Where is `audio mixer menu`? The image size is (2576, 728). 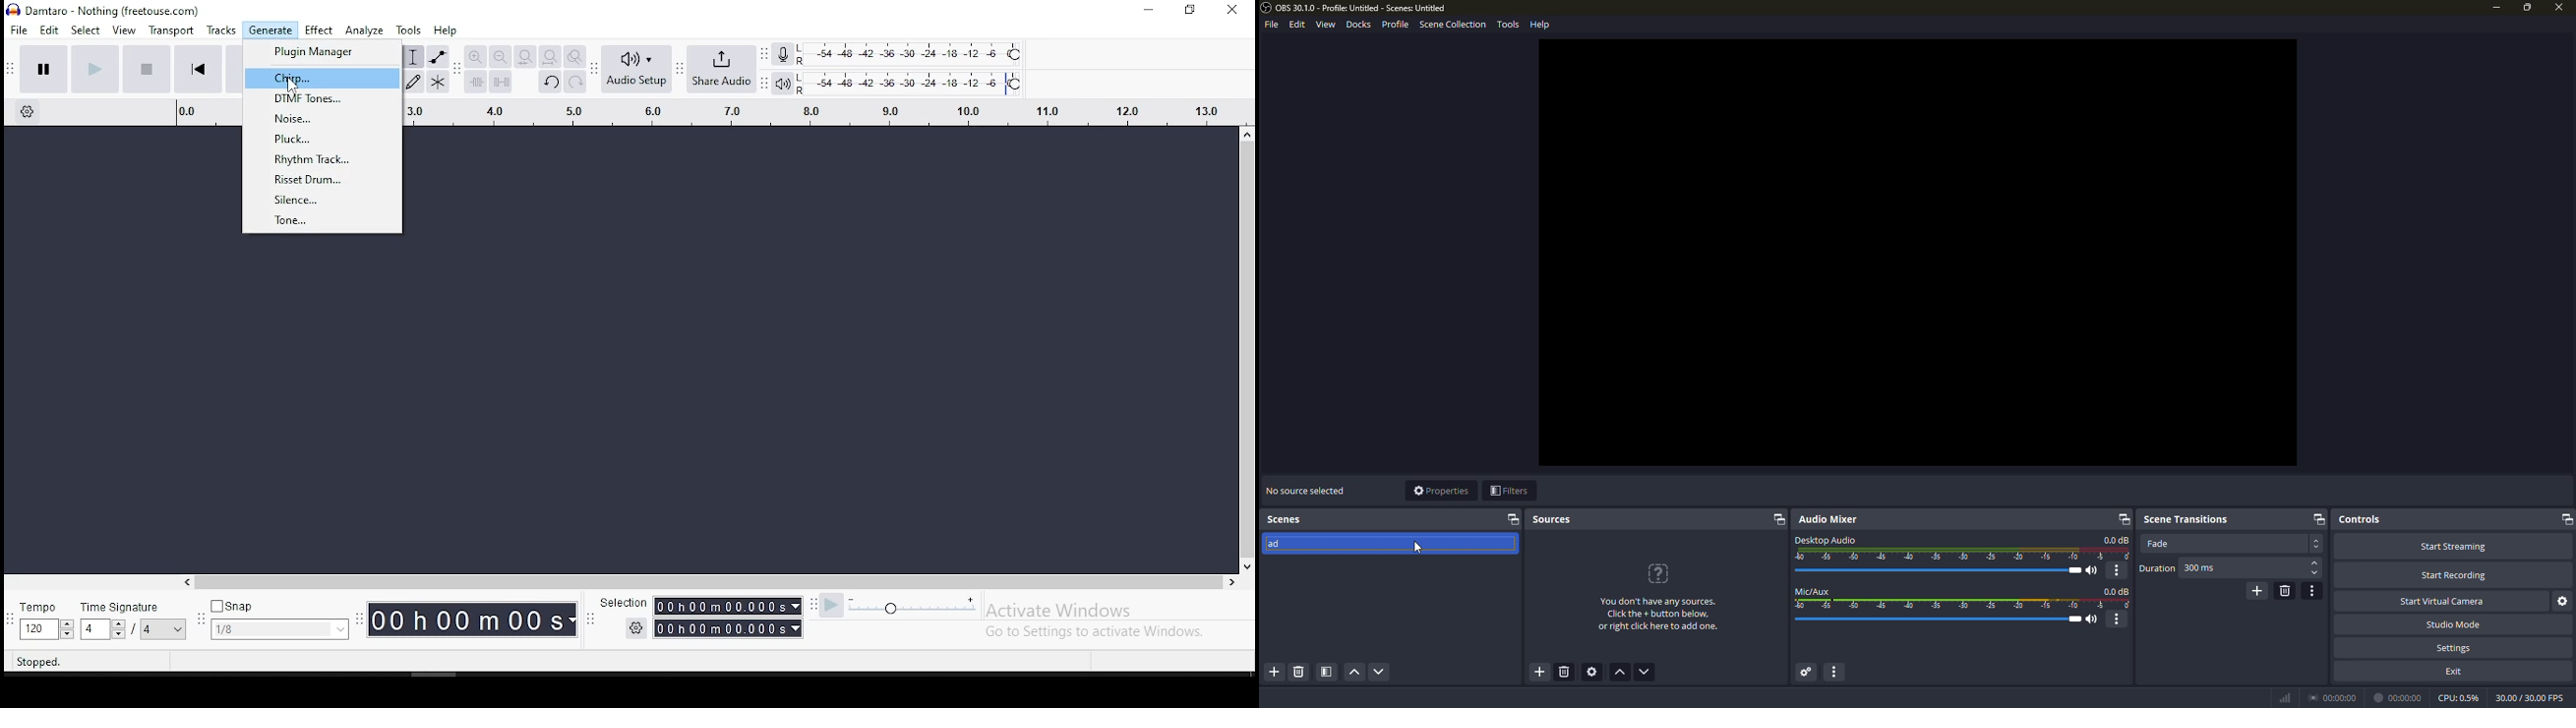
audio mixer menu is located at coordinates (1839, 672).